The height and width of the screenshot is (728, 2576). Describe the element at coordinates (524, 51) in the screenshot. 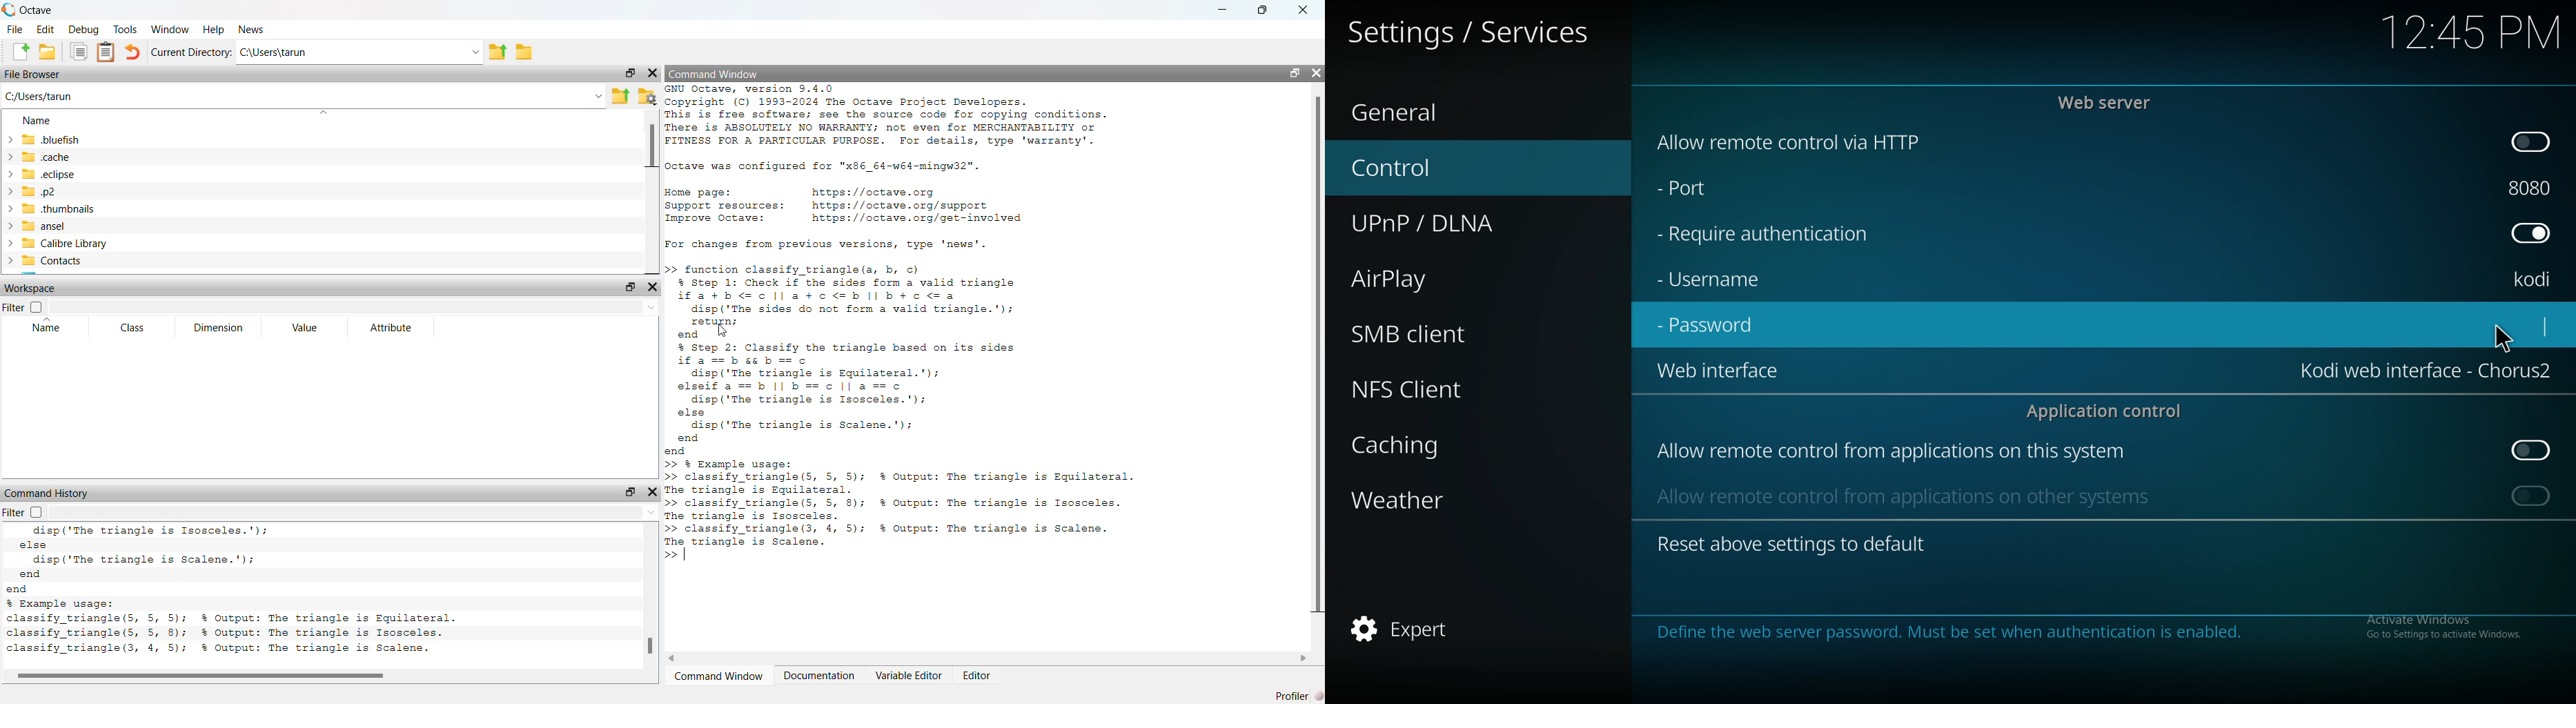

I see `browse directories` at that location.